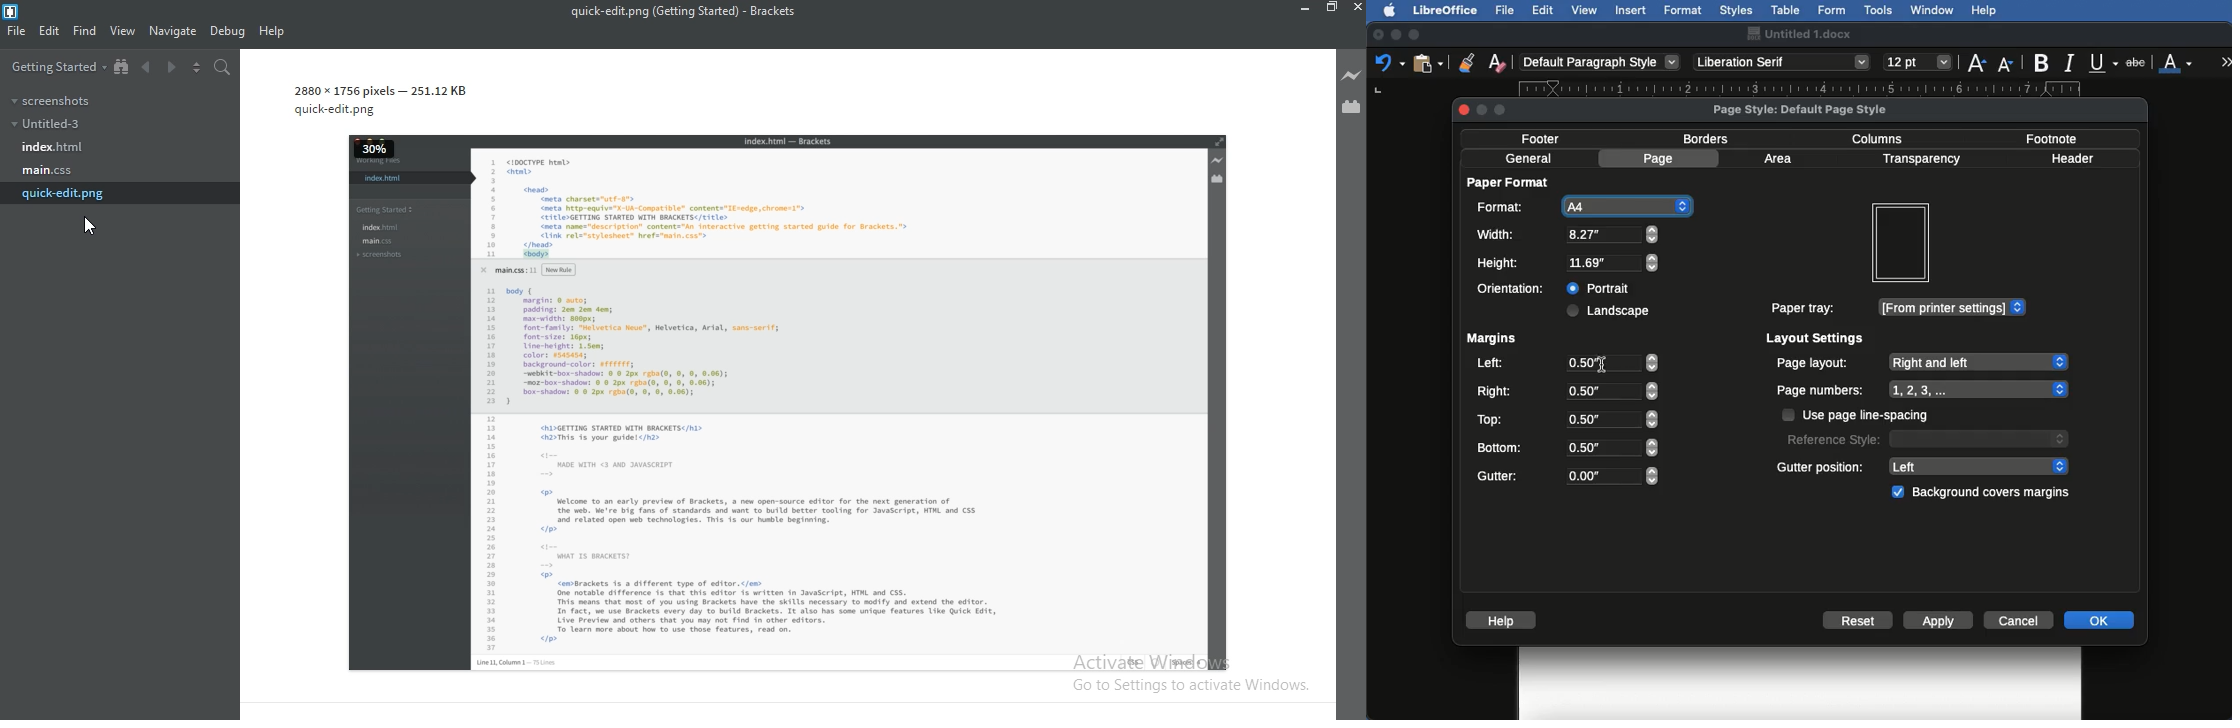 The image size is (2240, 728). Describe the element at coordinates (1389, 62) in the screenshot. I see `Undo` at that location.